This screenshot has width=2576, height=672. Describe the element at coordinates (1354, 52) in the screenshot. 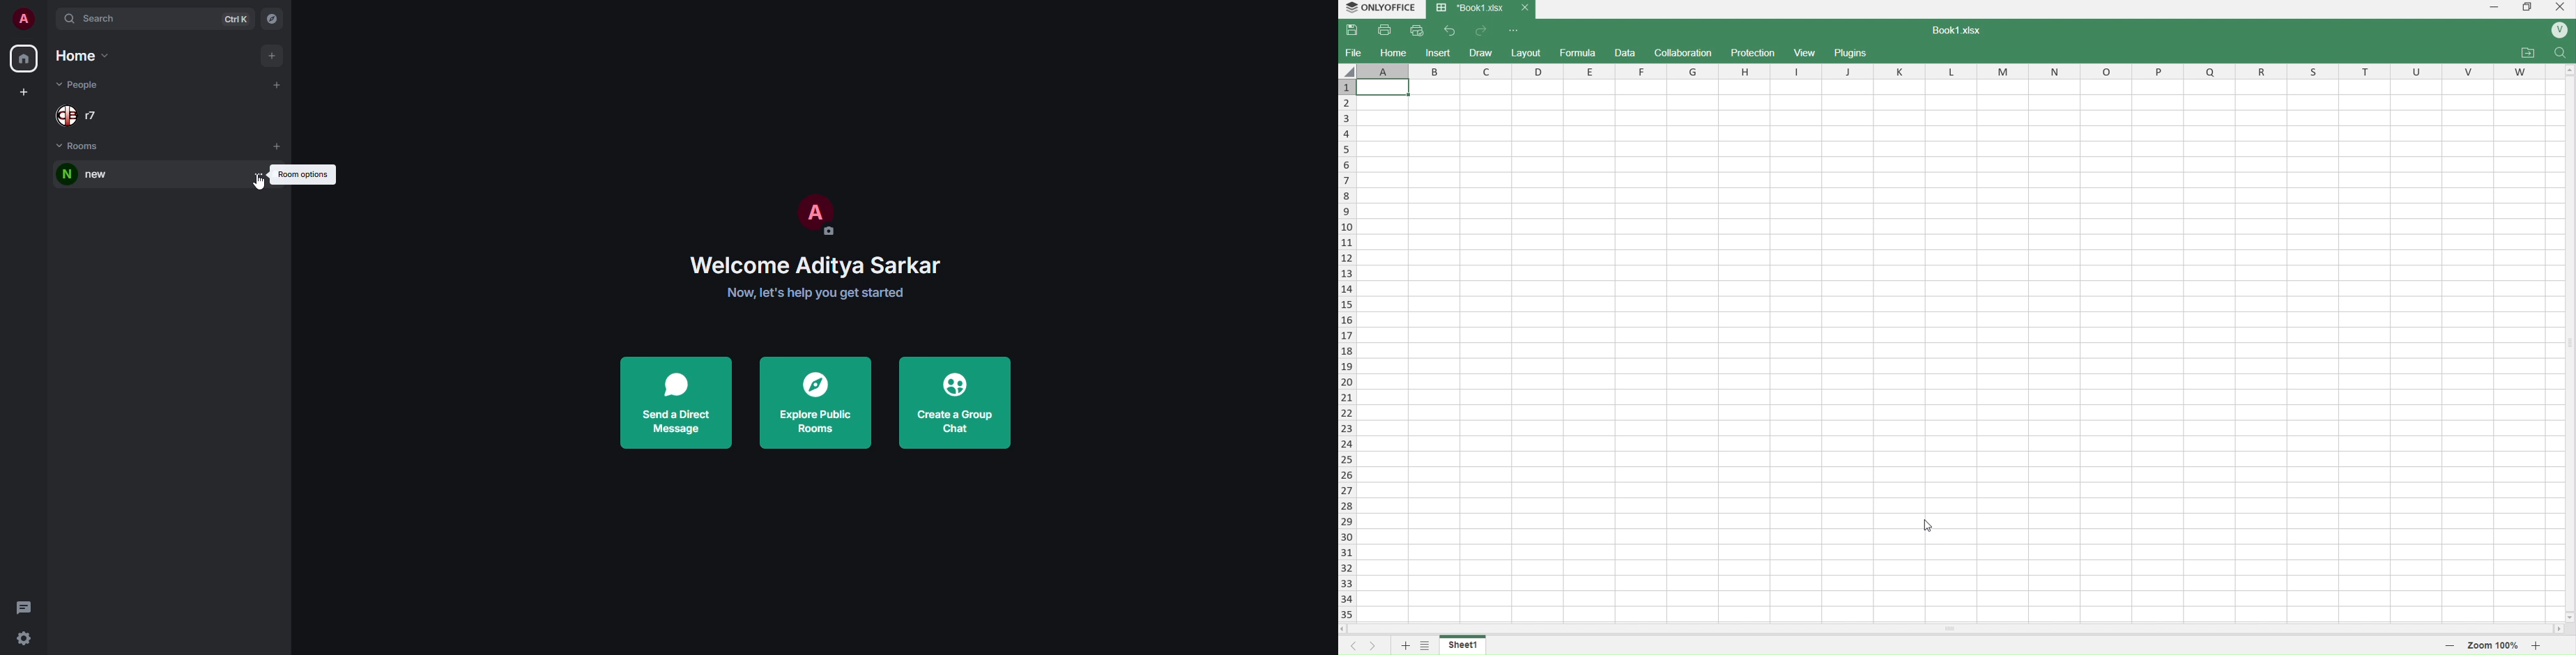

I see `file` at that location.